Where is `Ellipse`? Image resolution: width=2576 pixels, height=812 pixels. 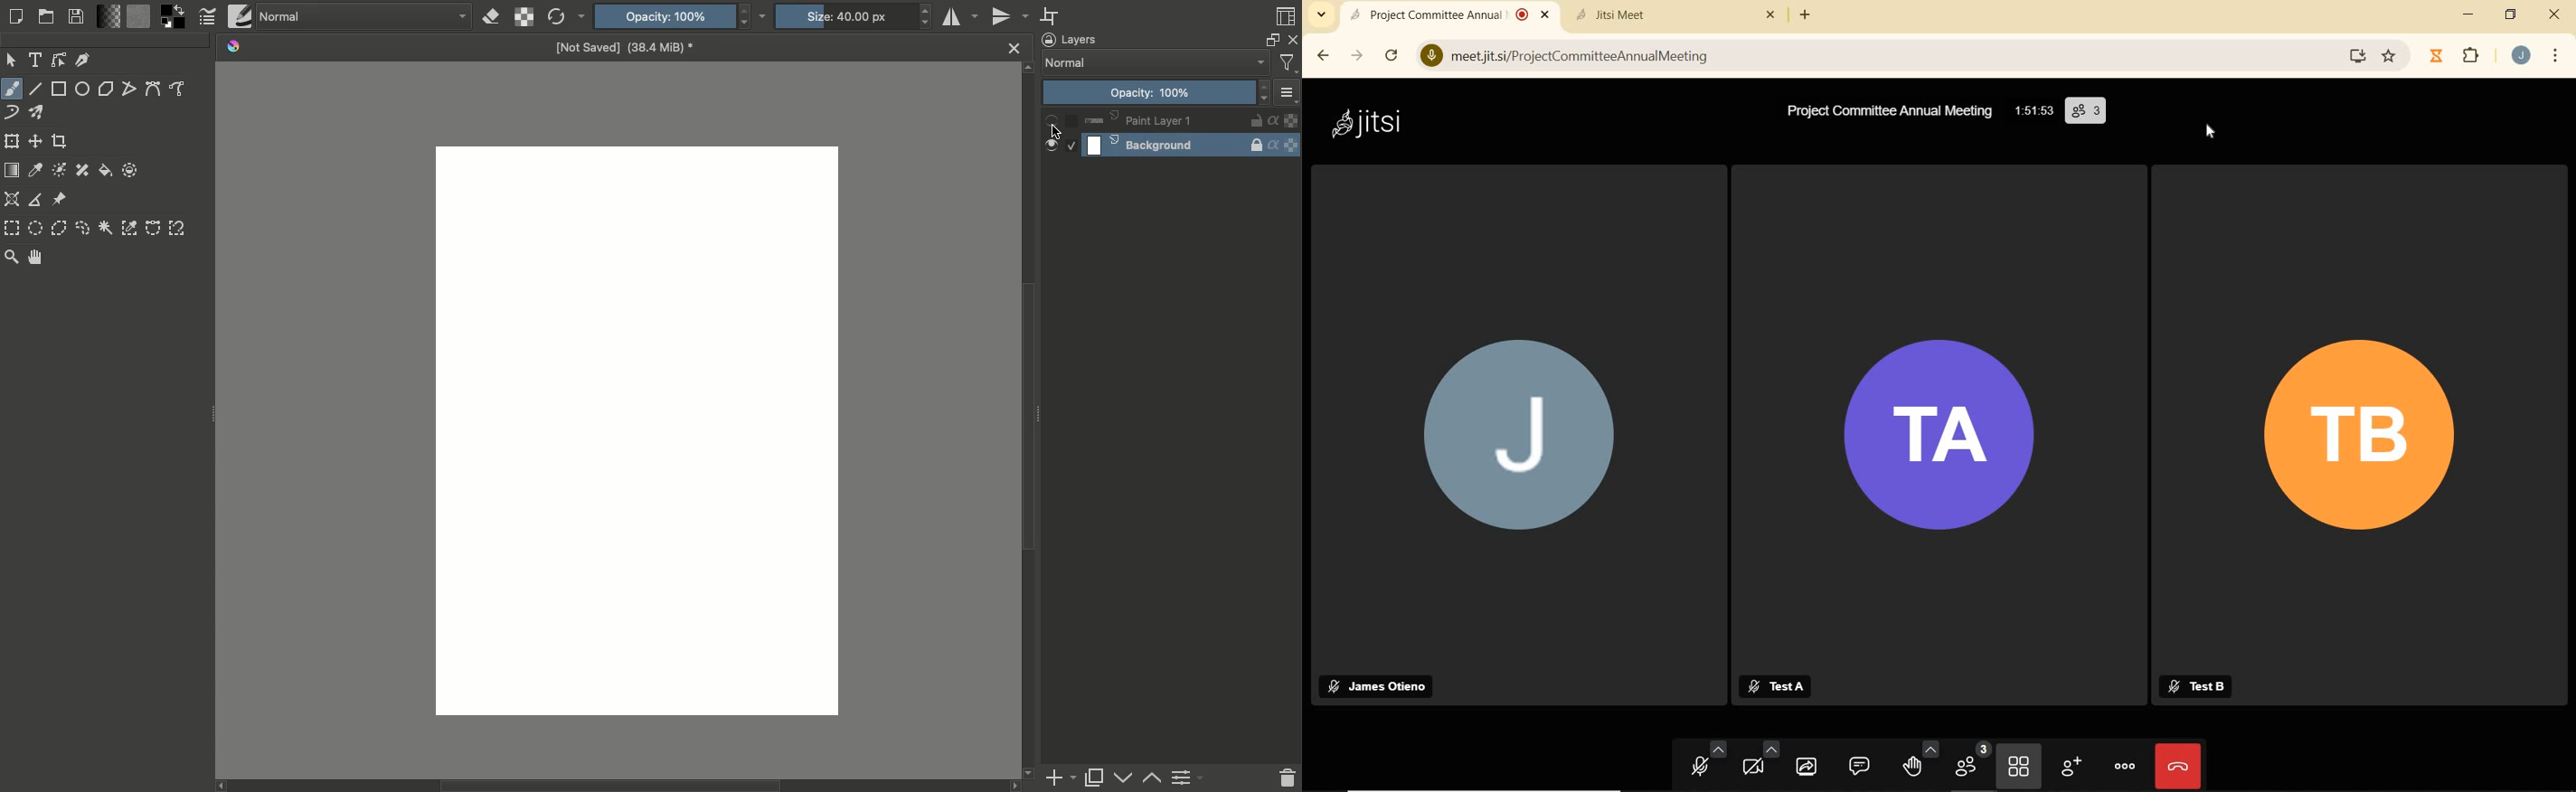 Ellipse is located at coordinates (83, 88).